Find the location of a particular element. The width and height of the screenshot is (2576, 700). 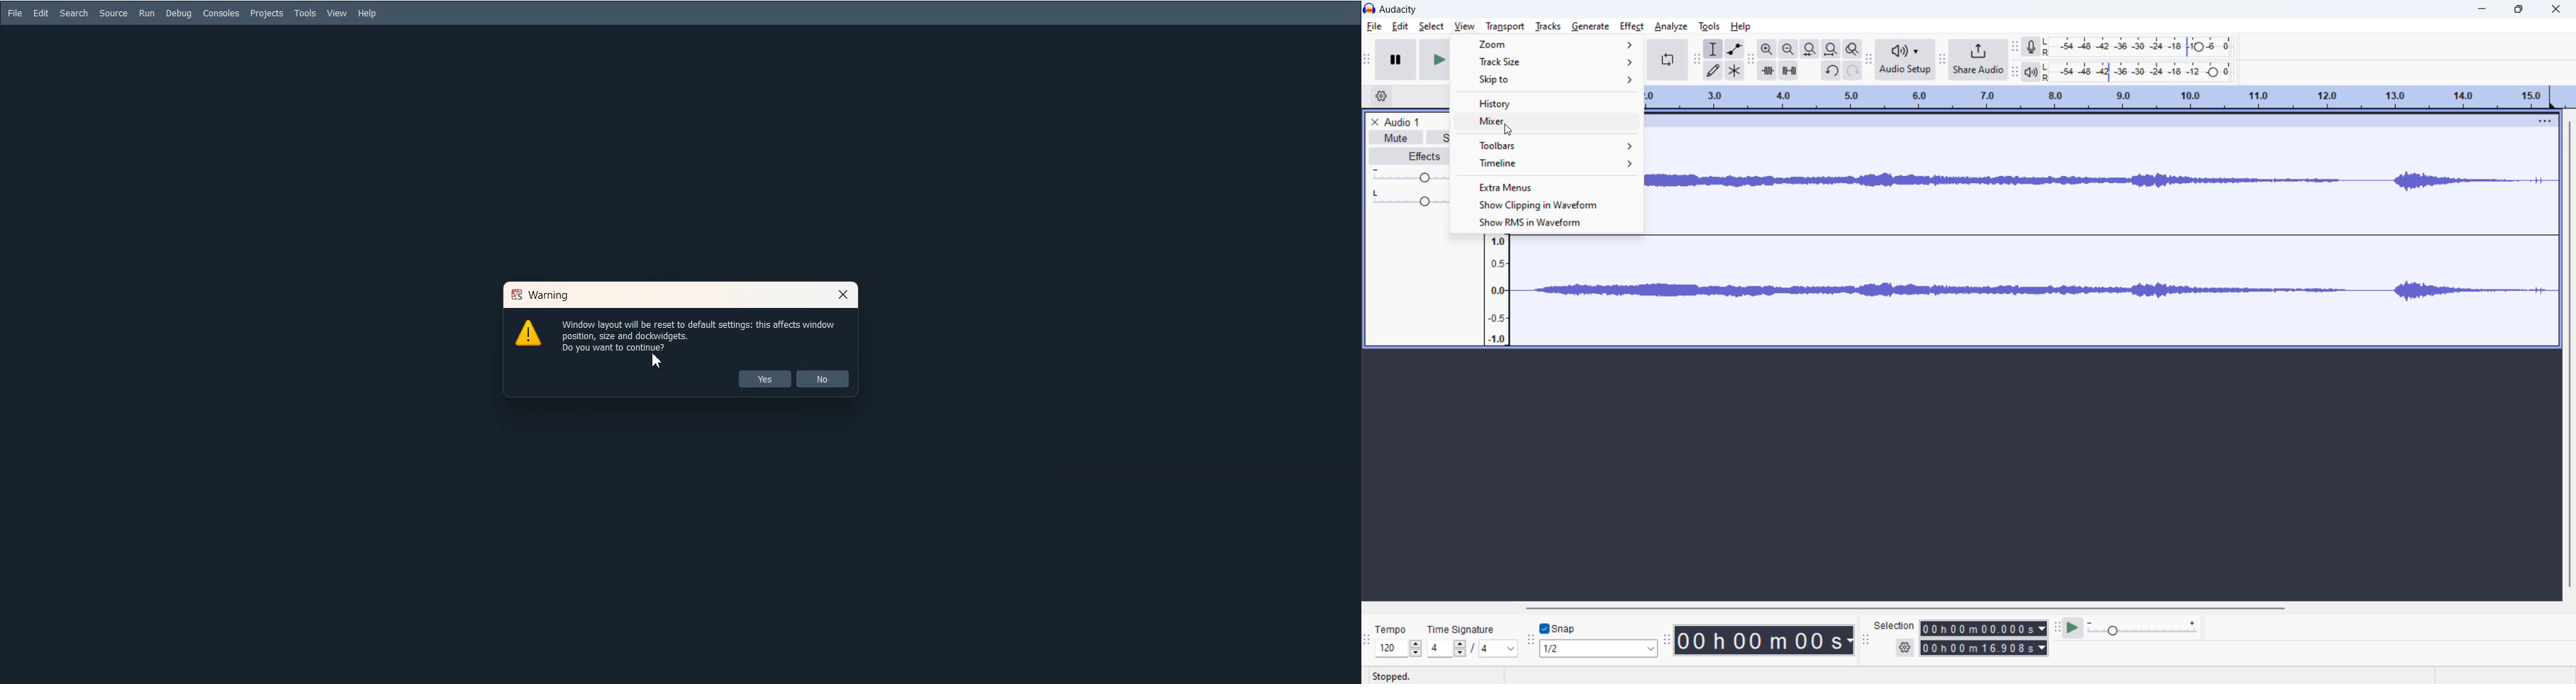

View is located at coordinates (338, 13).